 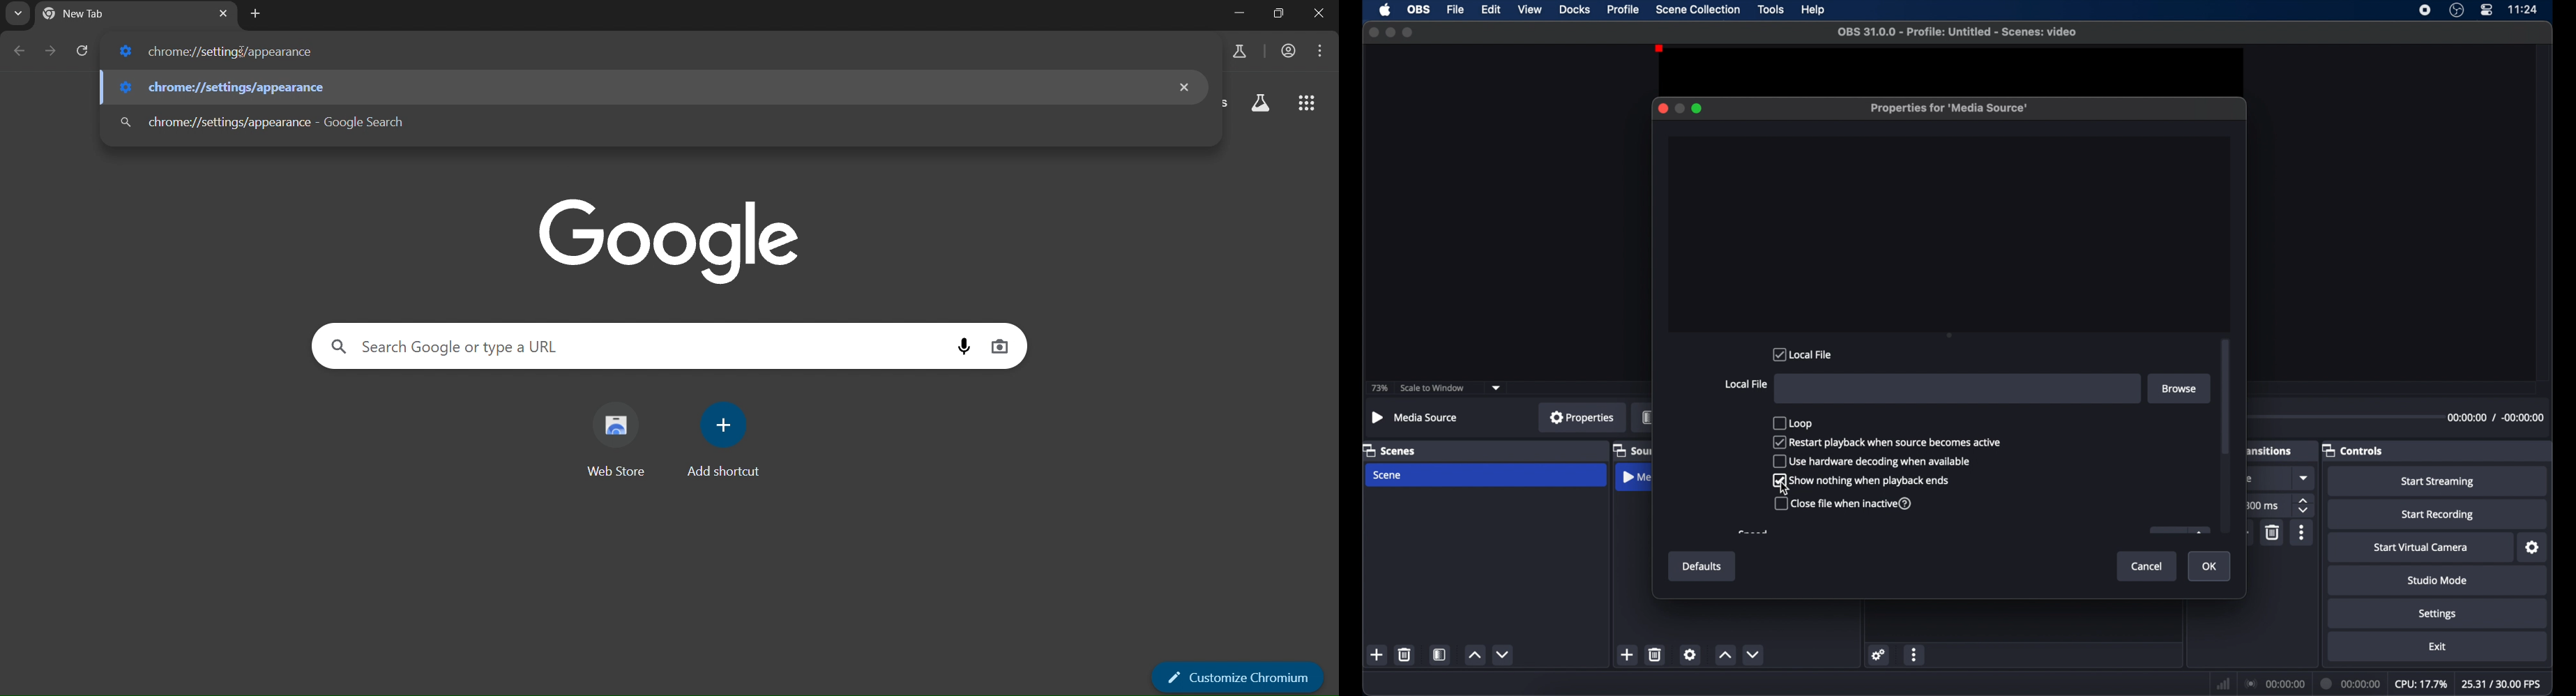 What do you see at coordinates (1432, 388) in the screenshot?
I see `scale to window` at bounding box center [1432, 388].